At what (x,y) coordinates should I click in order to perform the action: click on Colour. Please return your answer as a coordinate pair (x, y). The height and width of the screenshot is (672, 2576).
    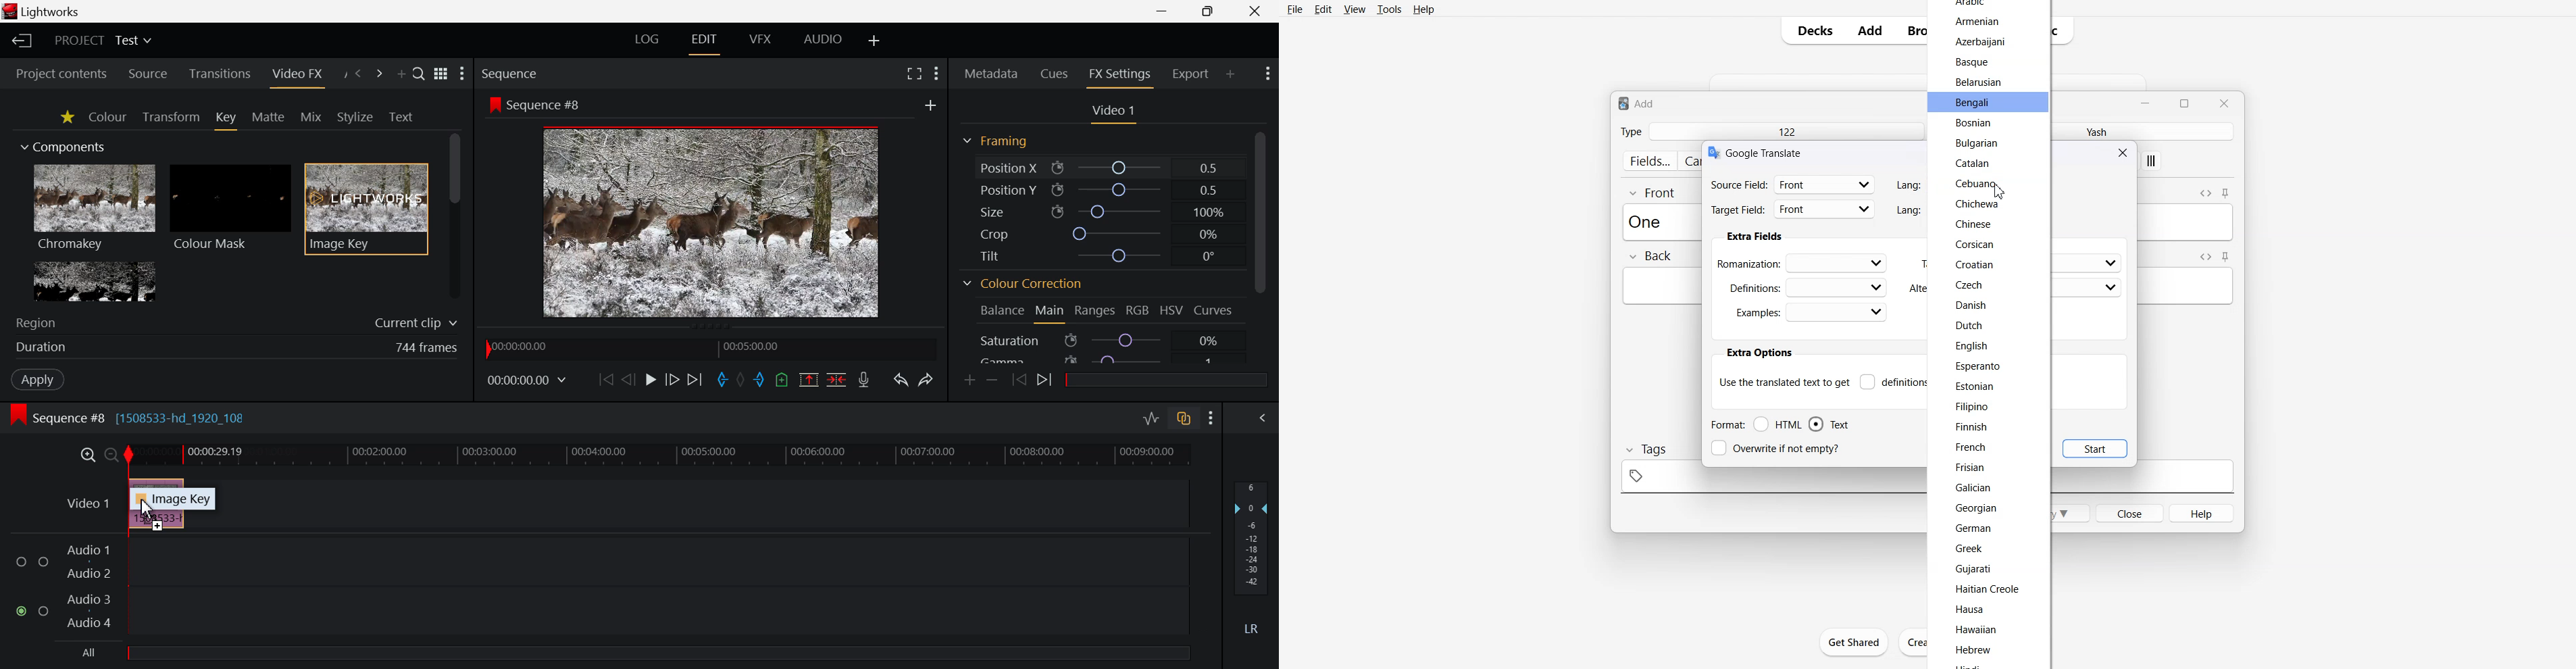
    Looking at the image, I should click on (108, 117).